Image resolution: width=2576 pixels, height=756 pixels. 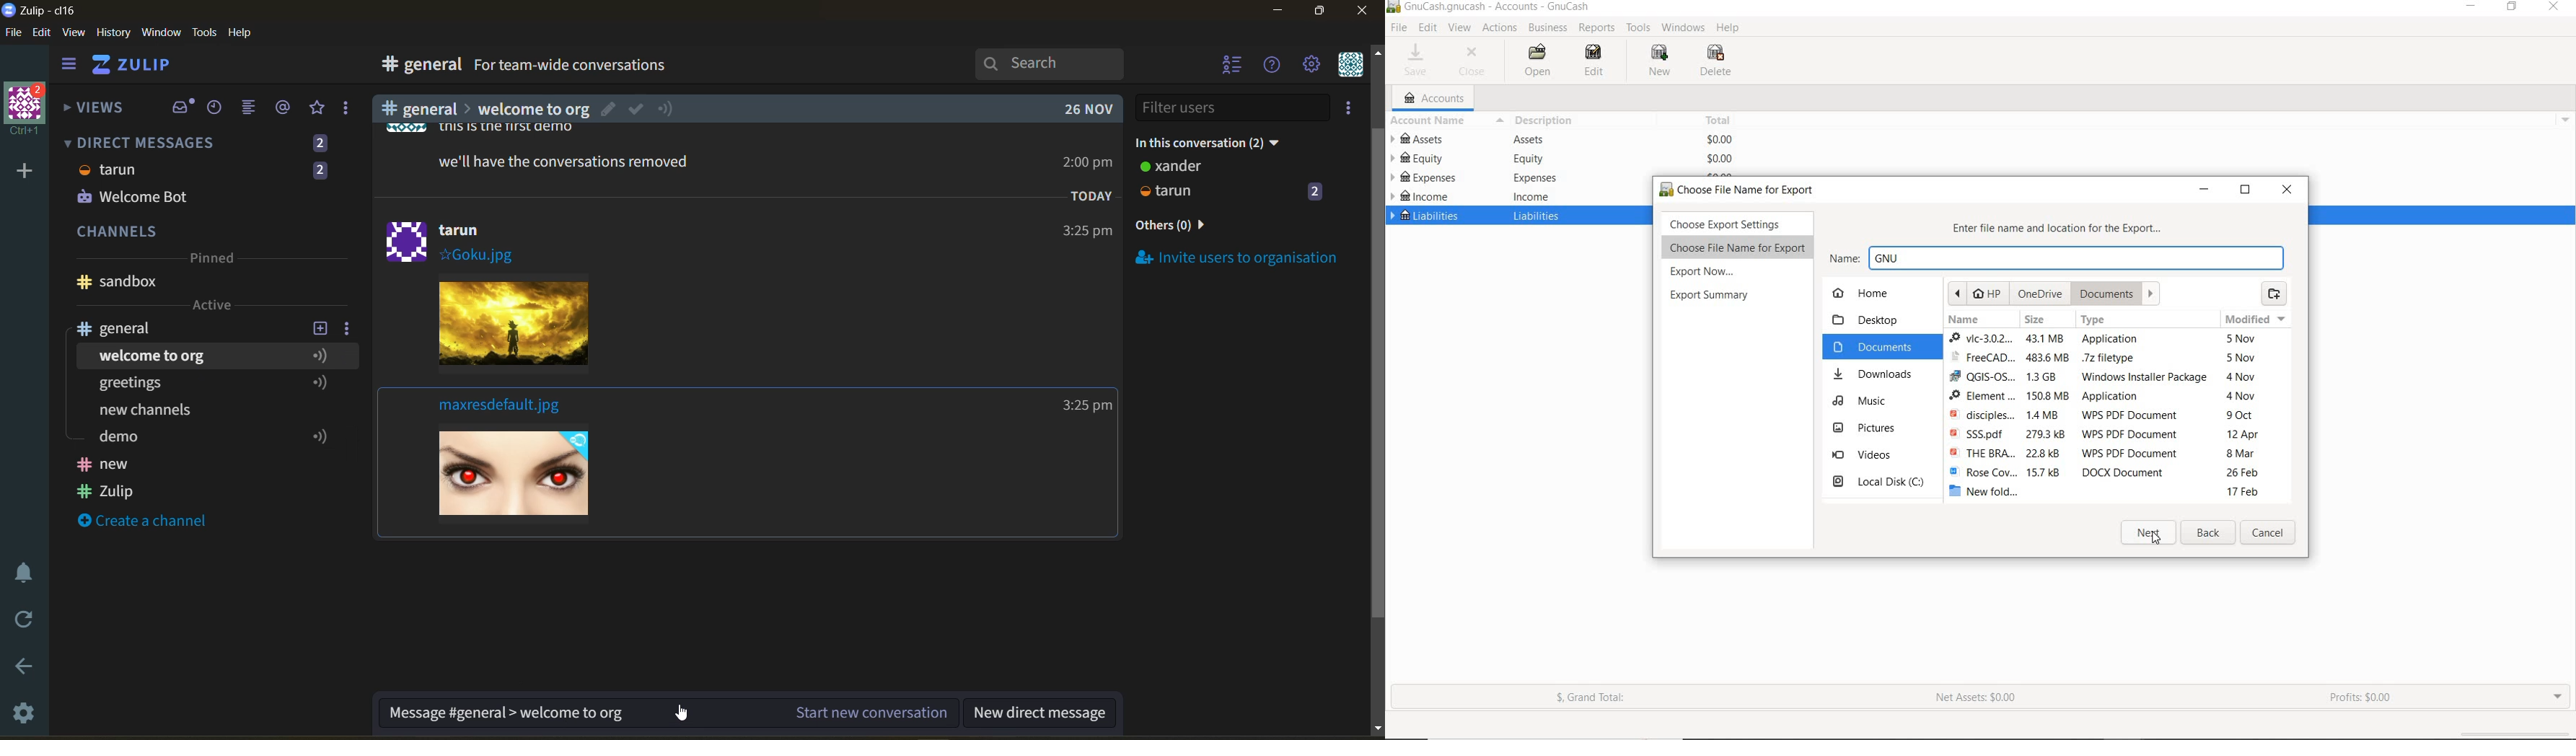 What do you see at coordinates (2257, 408) in the screenshot?
I see `modified` at bounding box center [2257, 408].